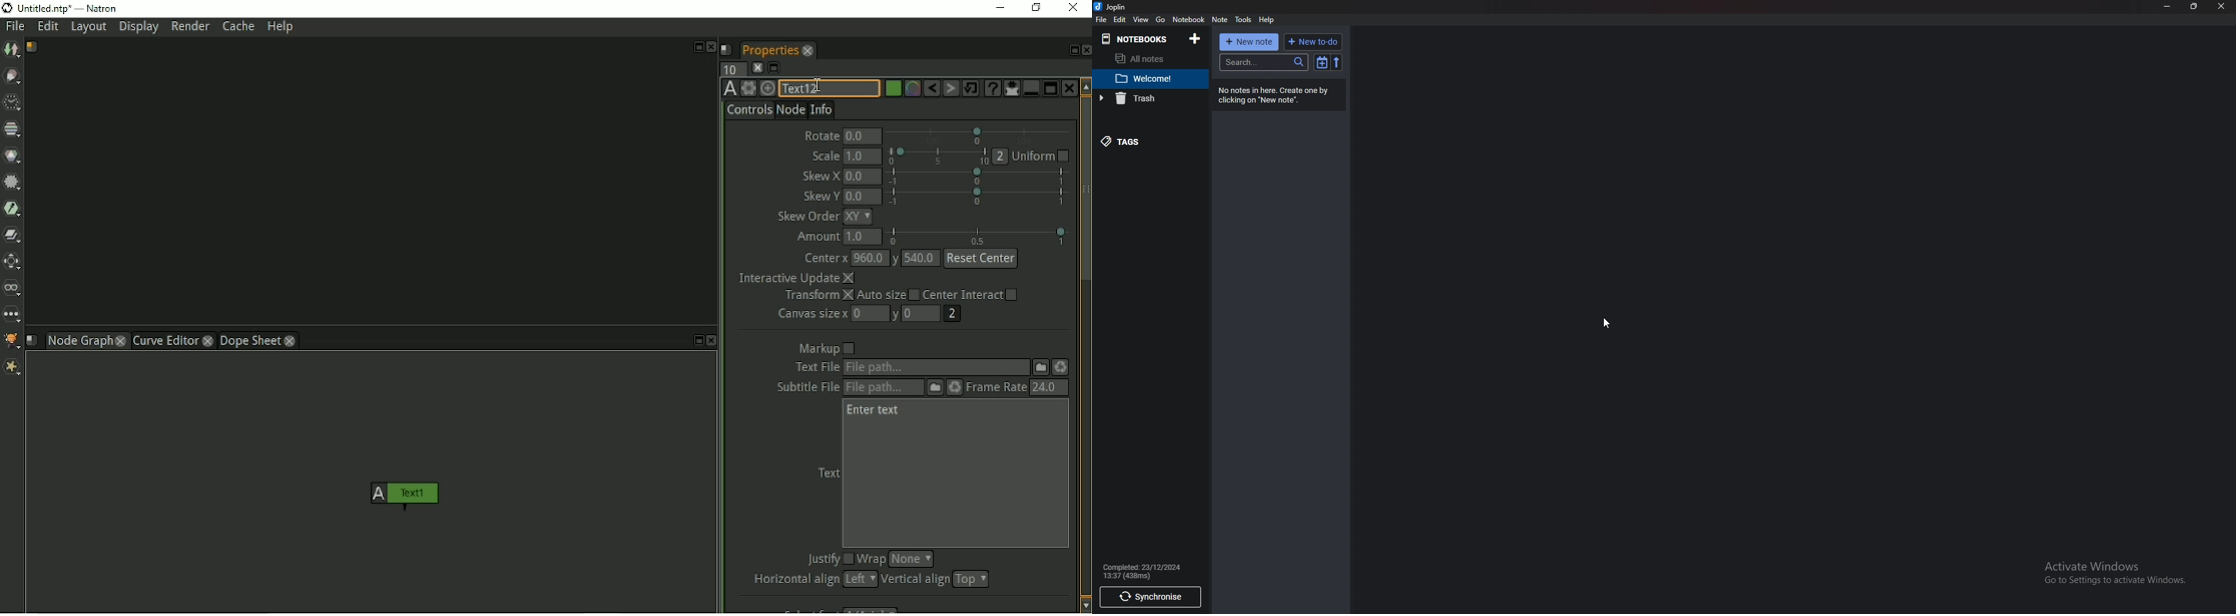 This screenshot has width=2240, height=616. What do you see at coordinates (1605, 324) in the screenshot?
I see `cursor` at bounding box center [1605, 324].